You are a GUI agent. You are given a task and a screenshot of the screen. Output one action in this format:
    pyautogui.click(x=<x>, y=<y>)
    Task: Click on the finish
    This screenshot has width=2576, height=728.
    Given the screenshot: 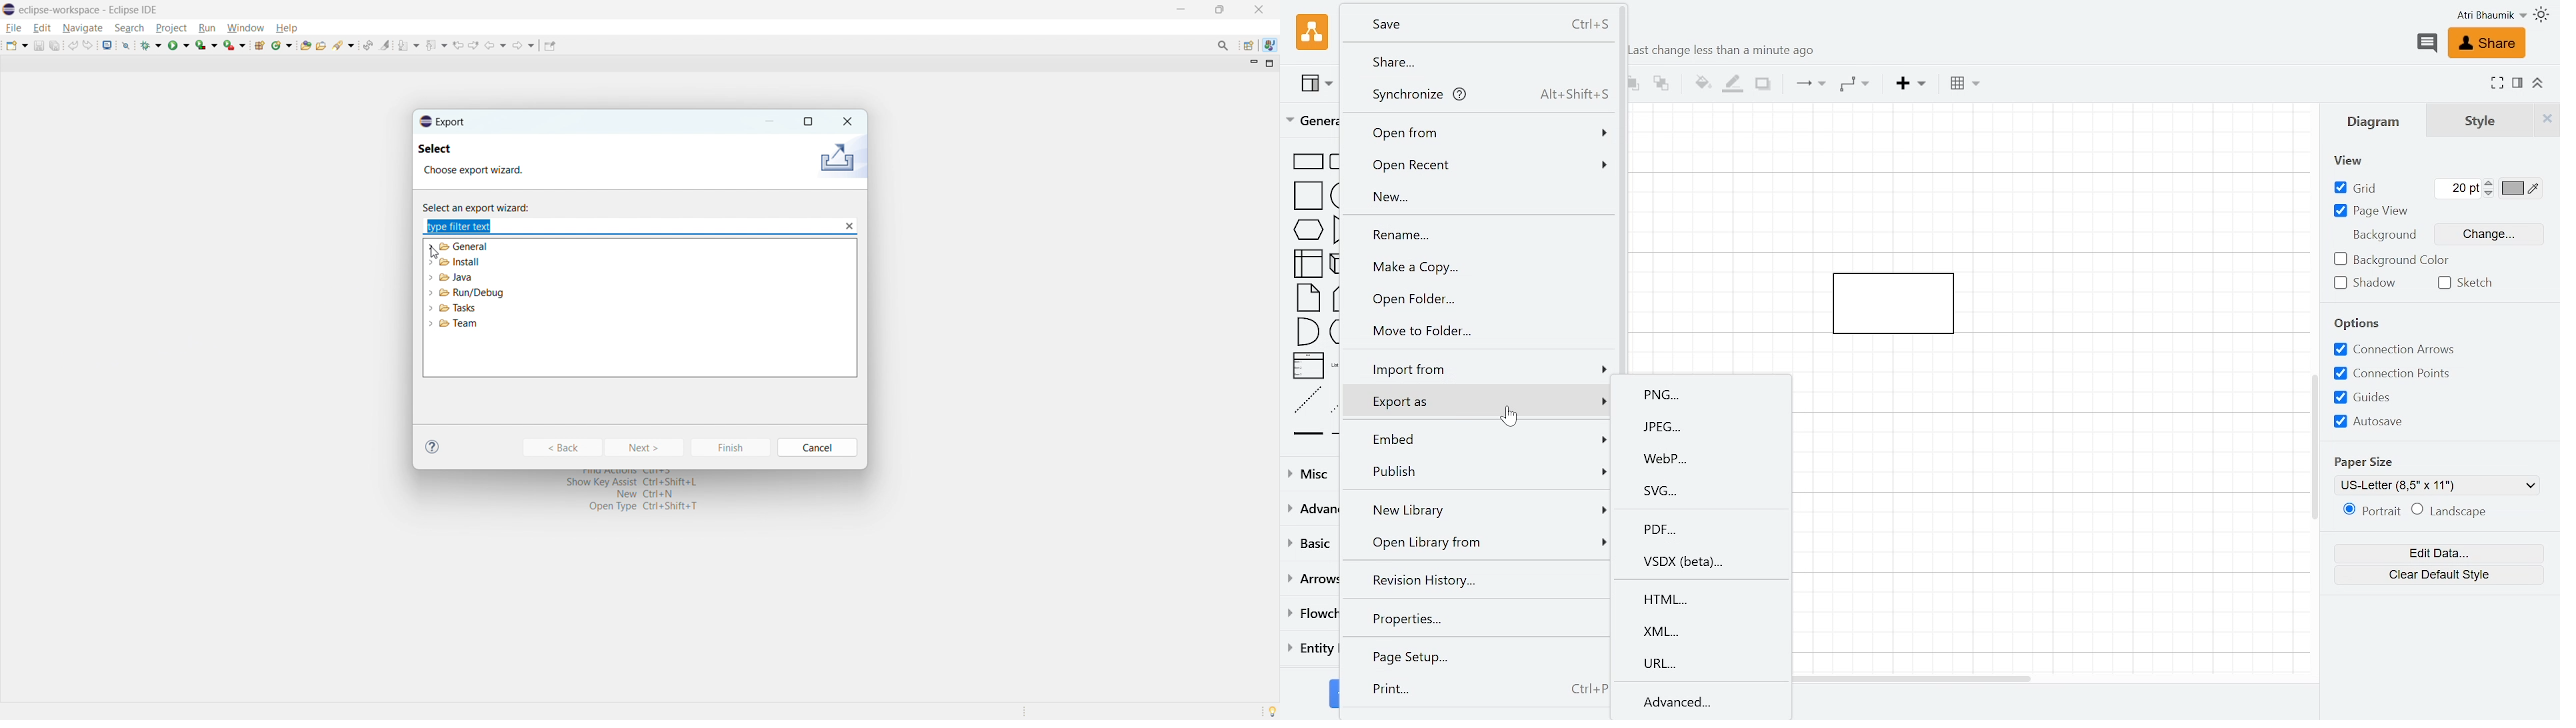 What is the action you would take?
    pyautogui.click(x=730, y=447)
    